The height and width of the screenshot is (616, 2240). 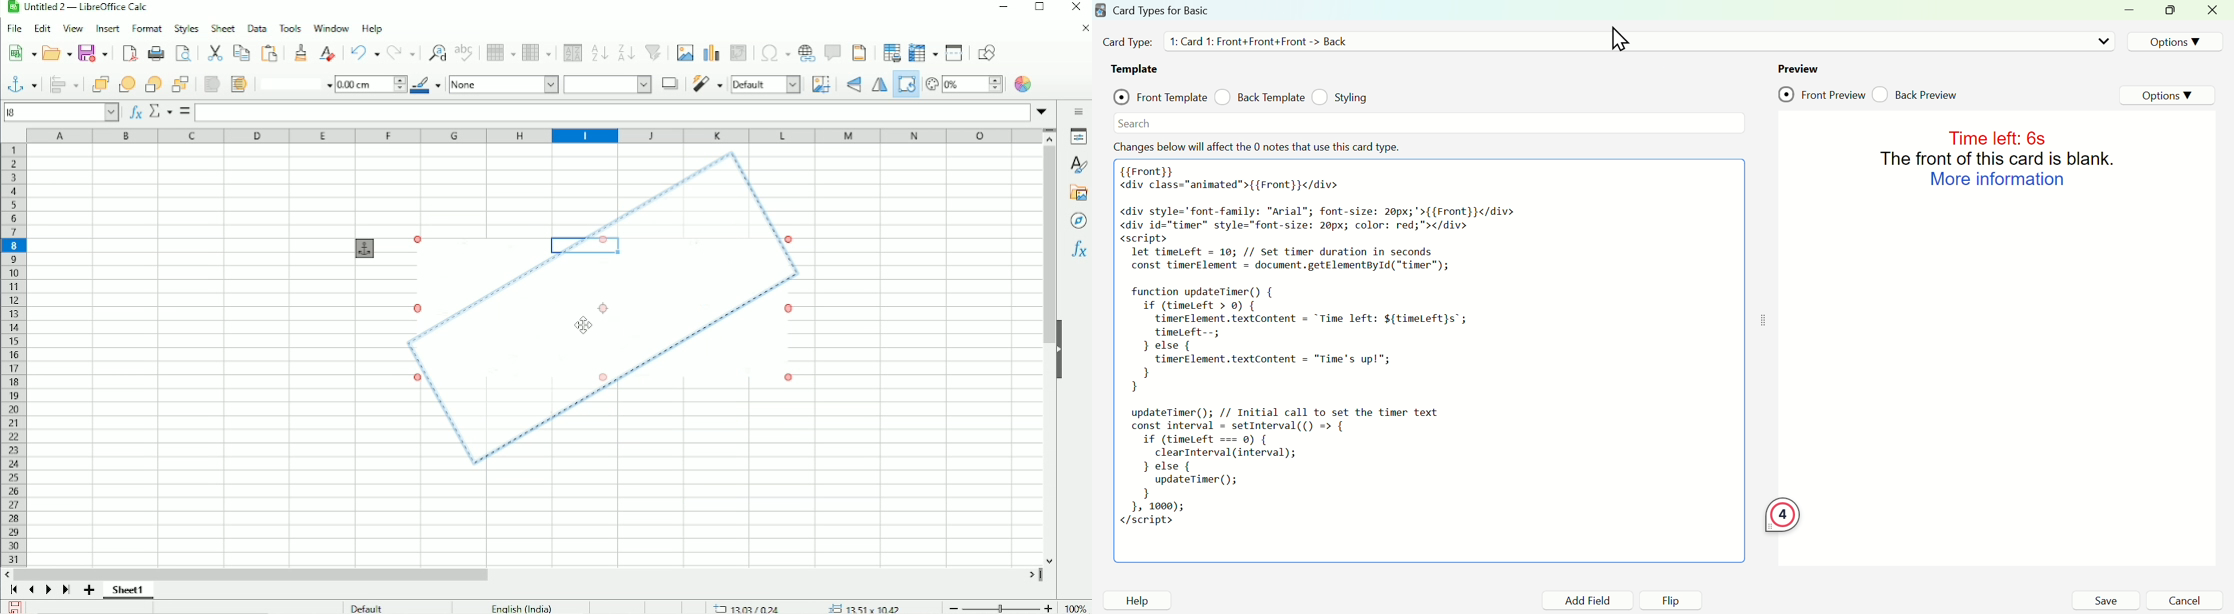 I want to click on Flip horizontally, so click(x=877, y=85).